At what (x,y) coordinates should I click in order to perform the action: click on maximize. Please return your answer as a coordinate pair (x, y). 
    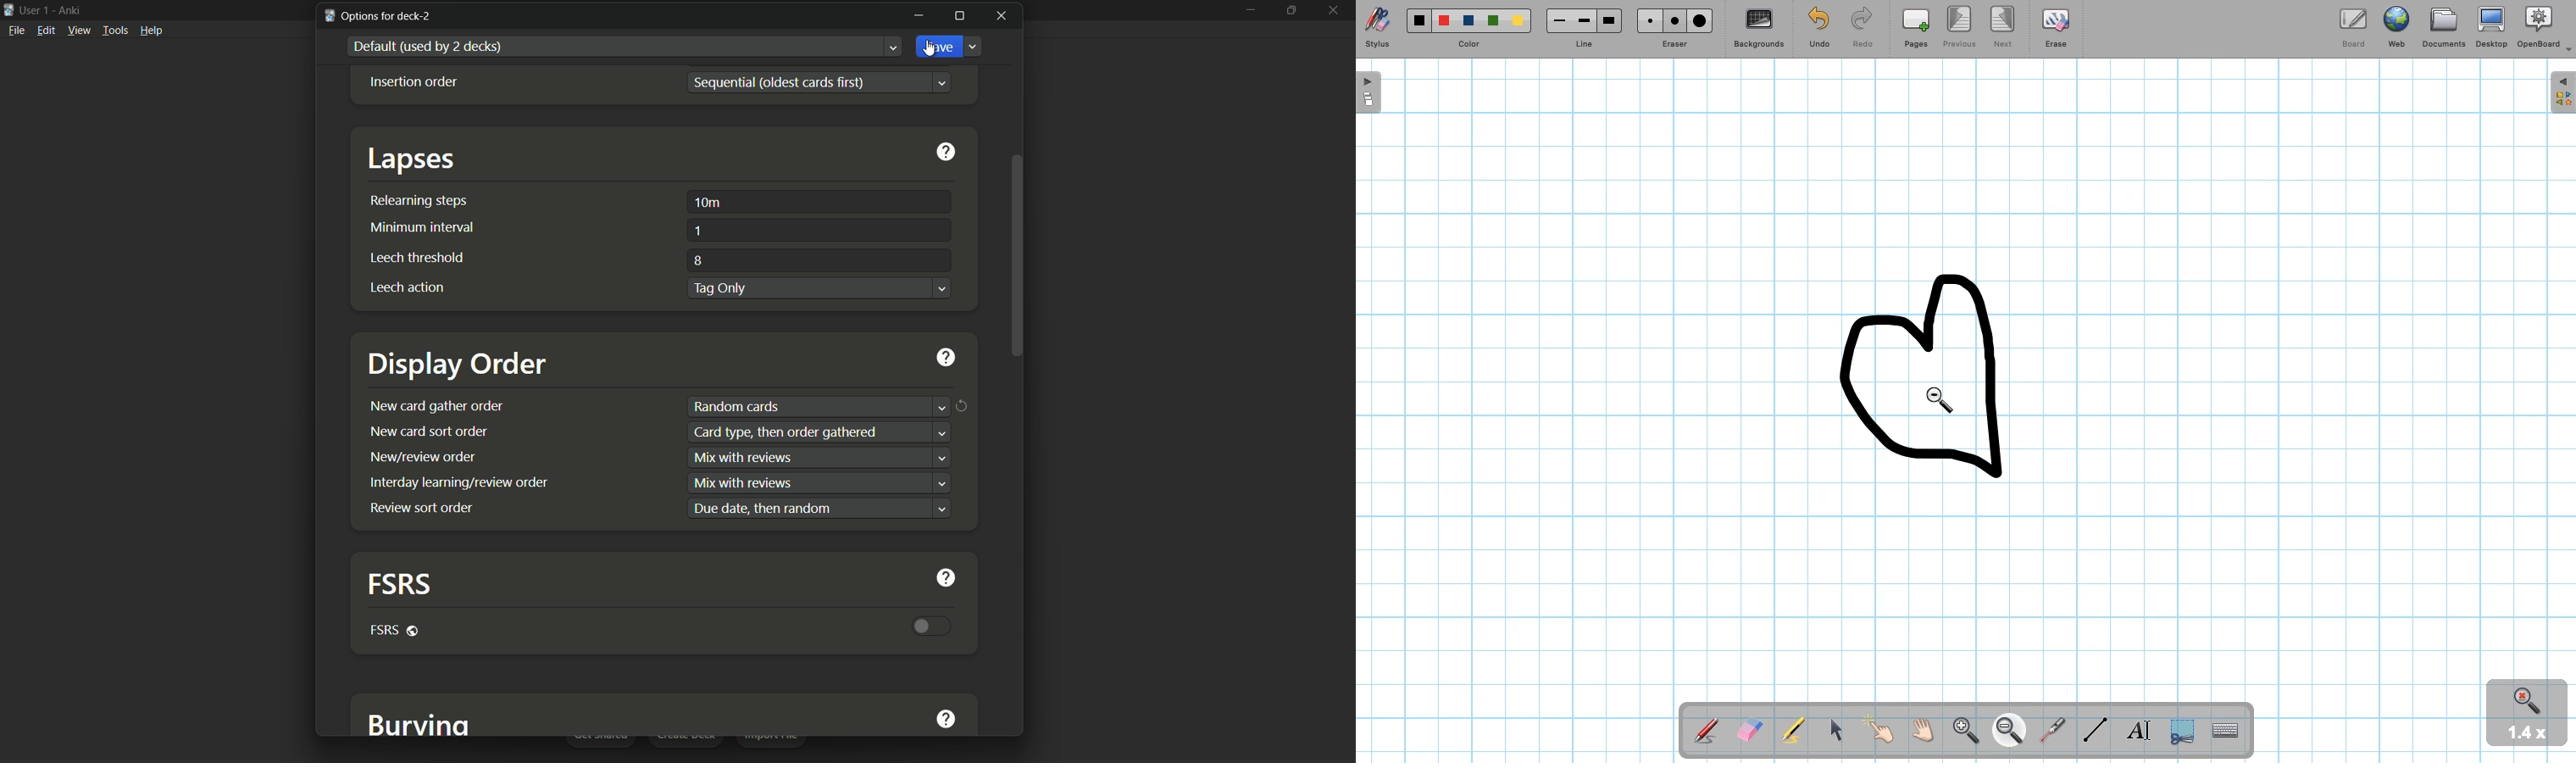
    Looking at the image, I should click on (1293, 8).